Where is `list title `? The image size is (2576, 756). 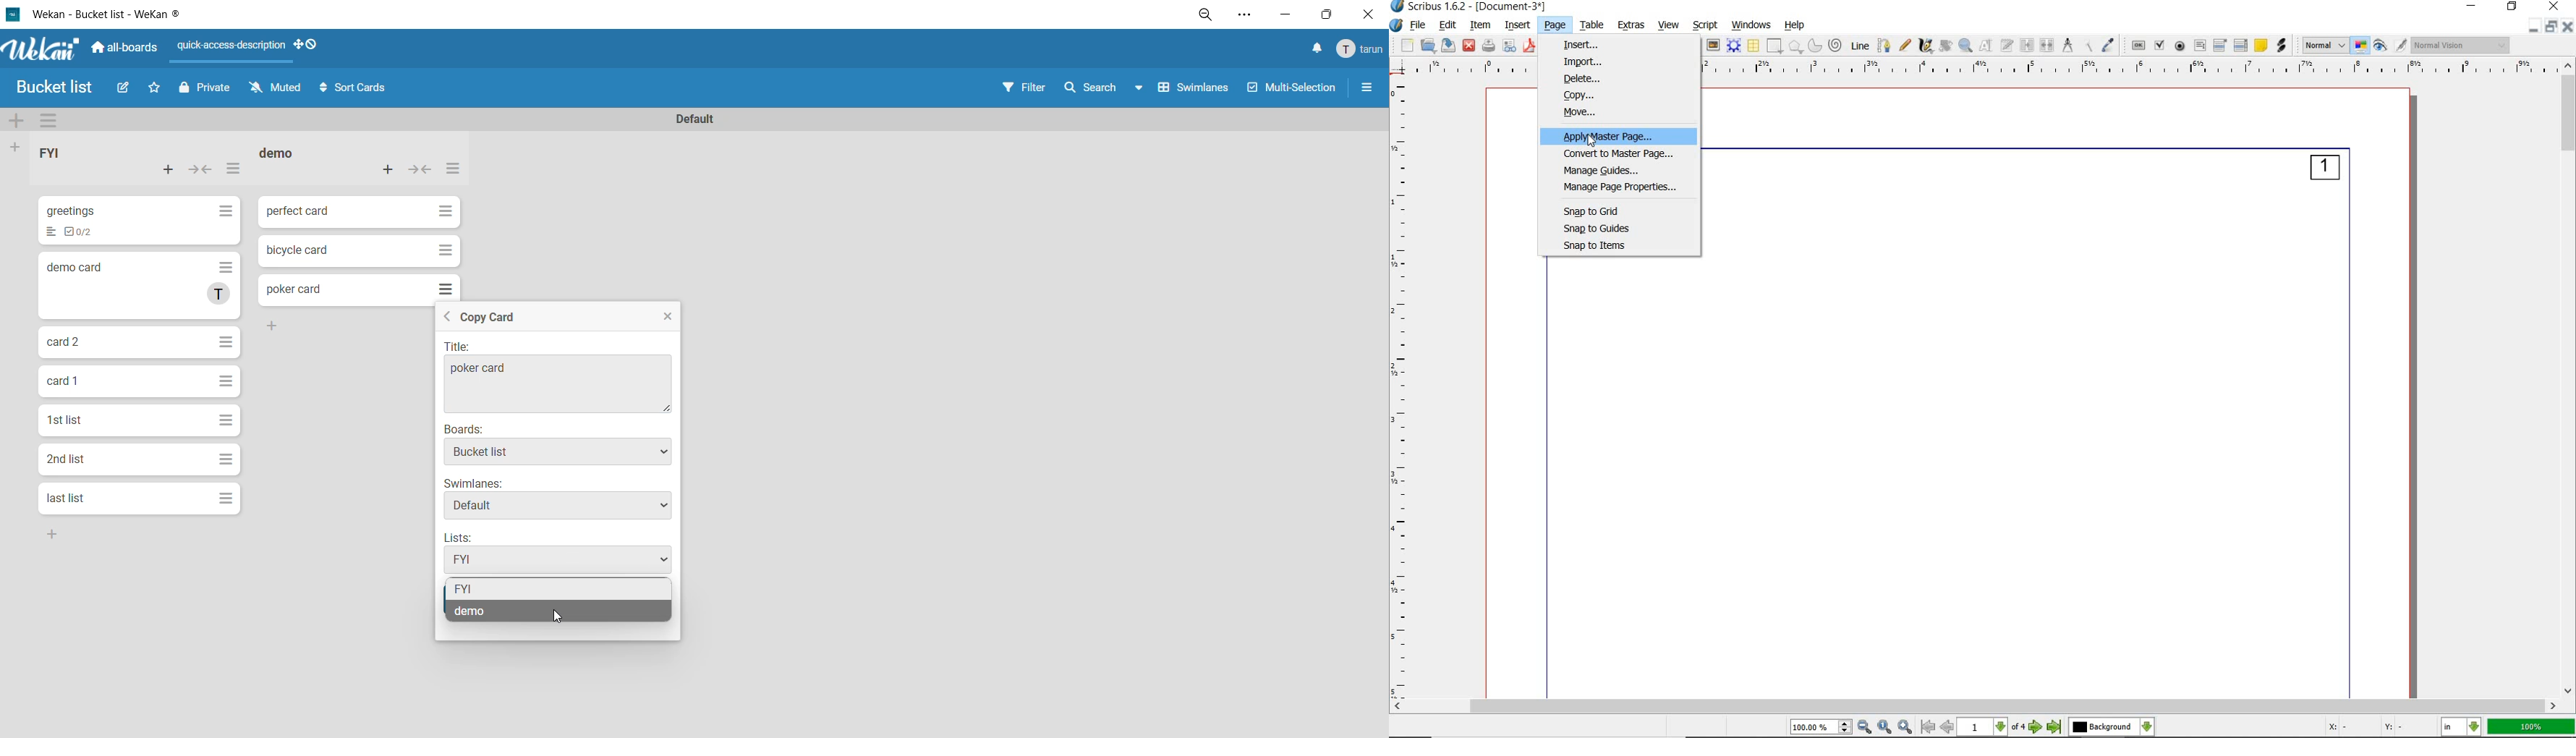 list title  is located at coordinates (285, 154).